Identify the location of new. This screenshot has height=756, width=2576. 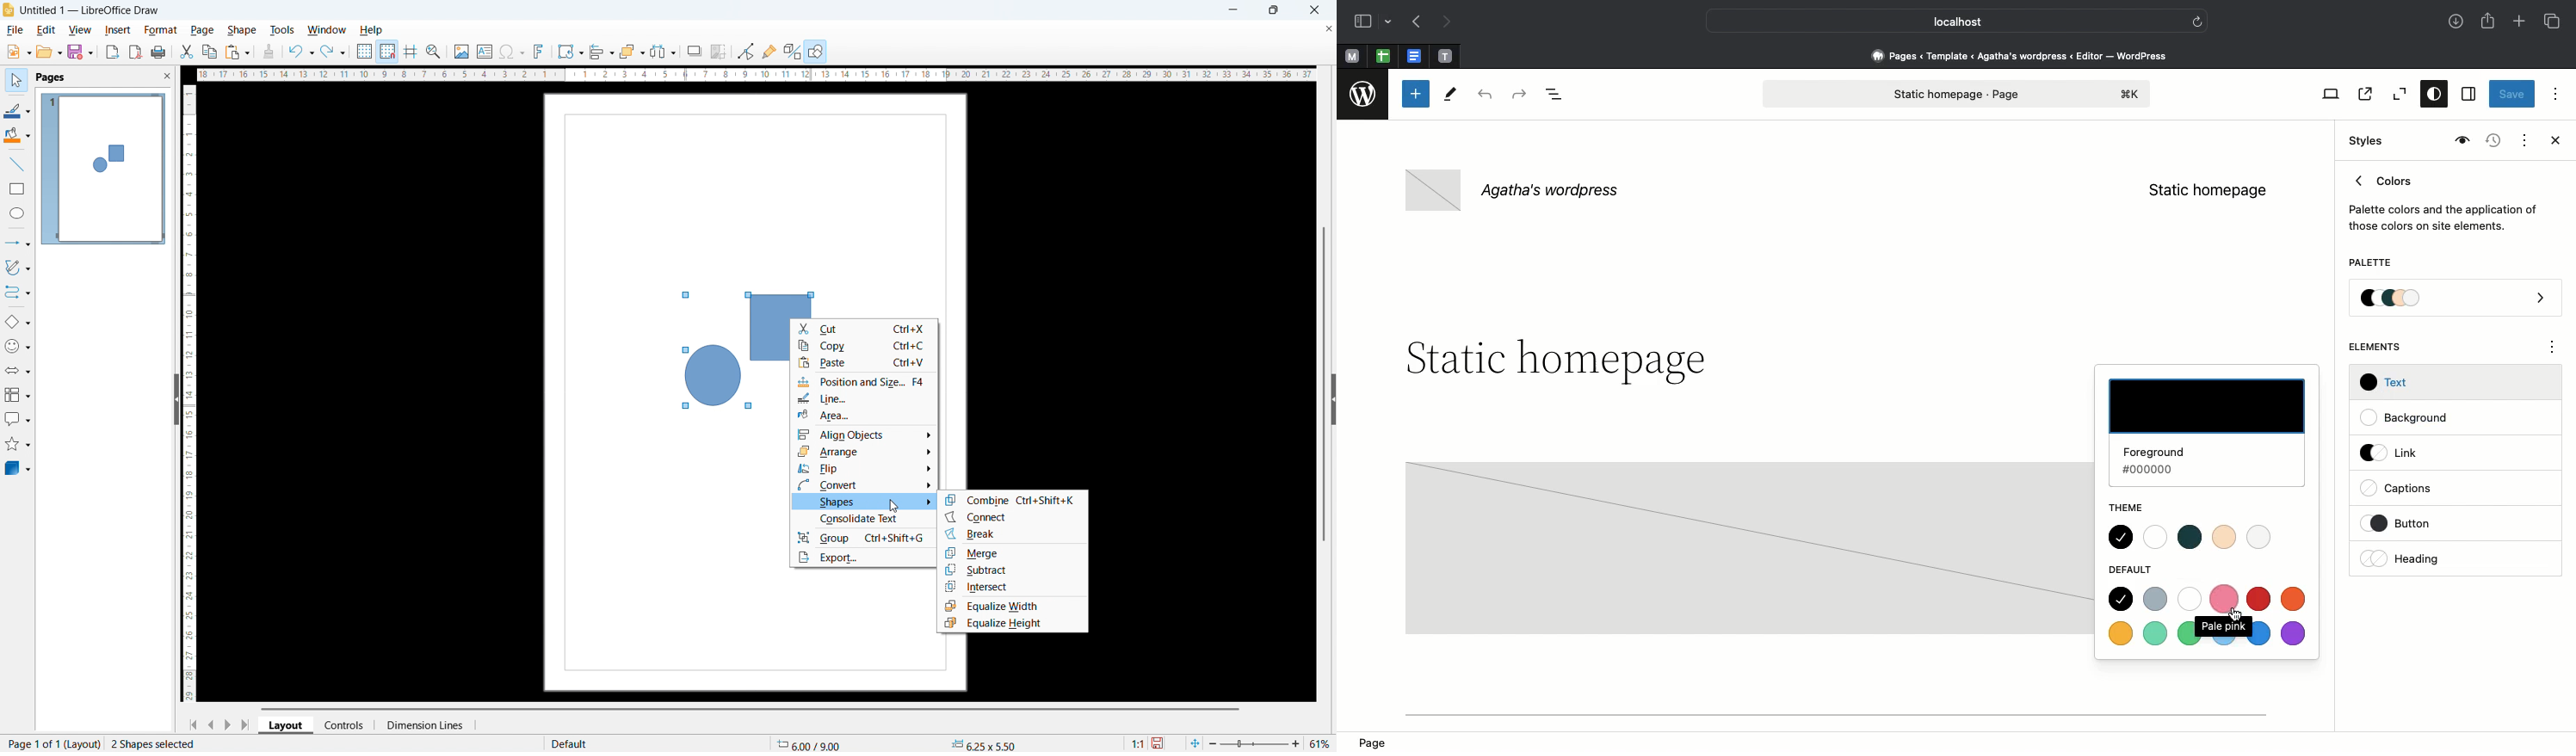
(20, 52).